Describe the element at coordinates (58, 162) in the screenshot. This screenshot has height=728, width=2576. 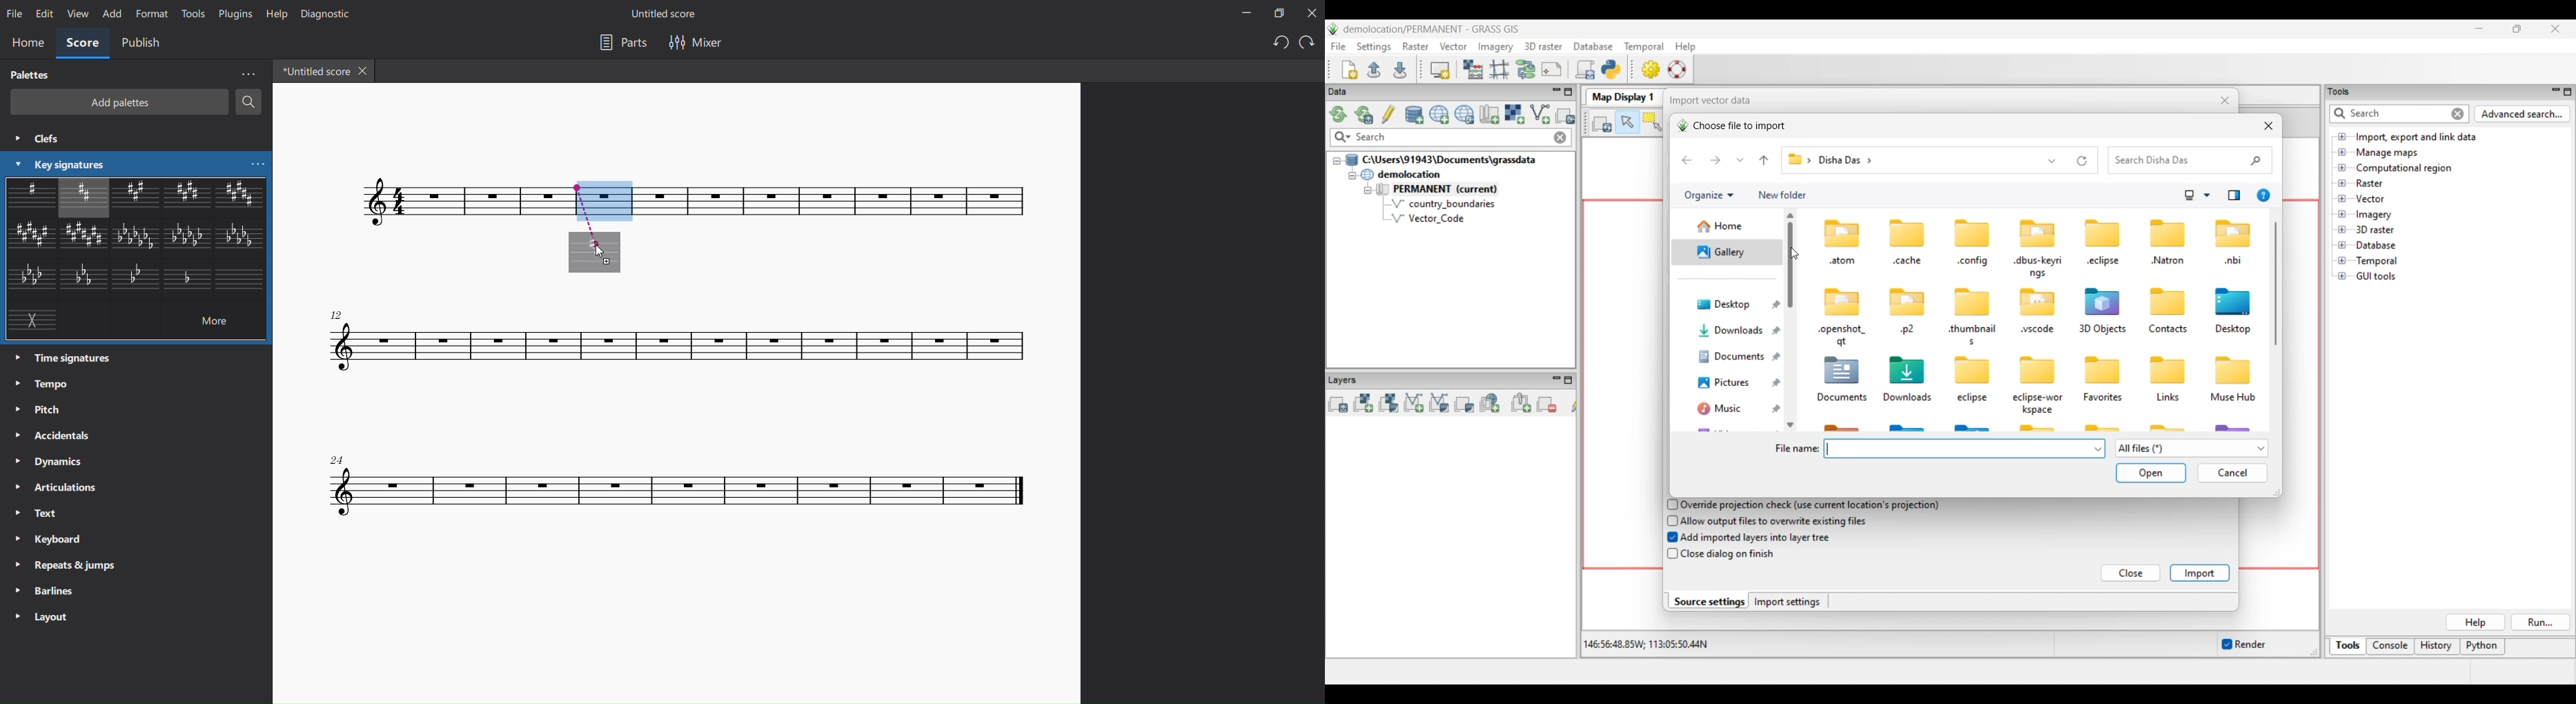
I see `key signatures` at that location.